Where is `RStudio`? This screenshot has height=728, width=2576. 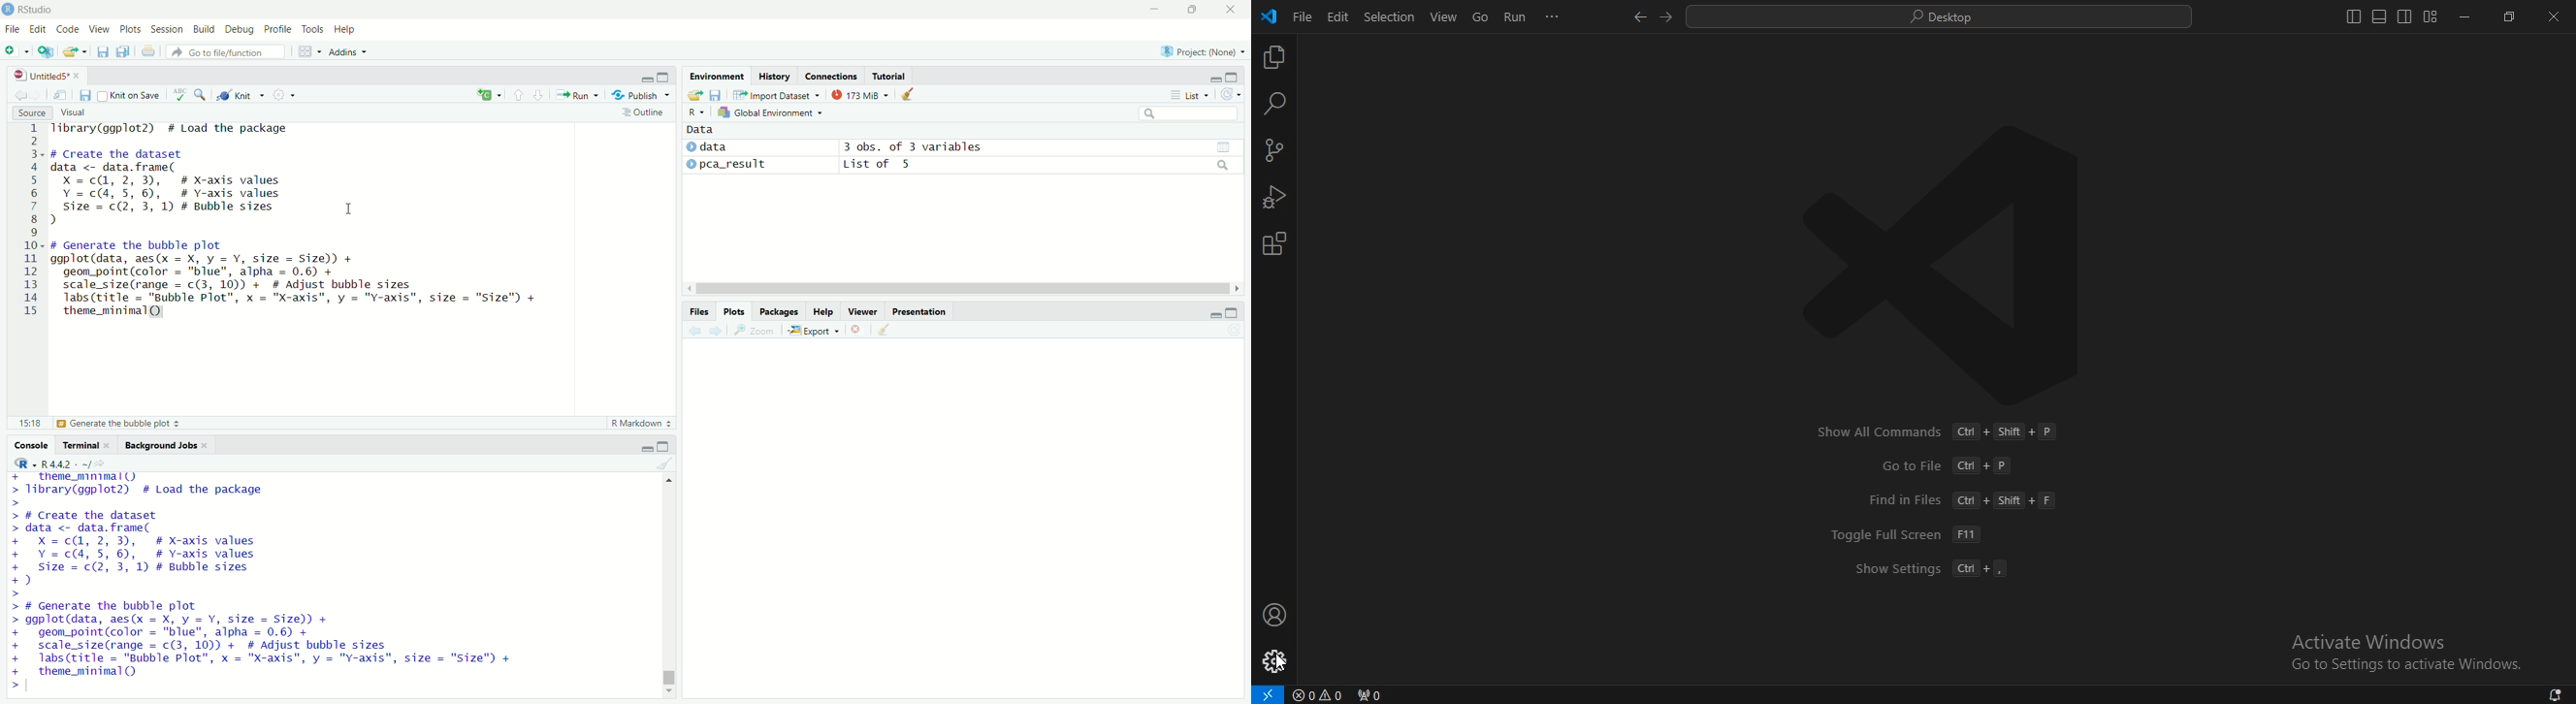 RStudio is located at coordinates (37, 10).